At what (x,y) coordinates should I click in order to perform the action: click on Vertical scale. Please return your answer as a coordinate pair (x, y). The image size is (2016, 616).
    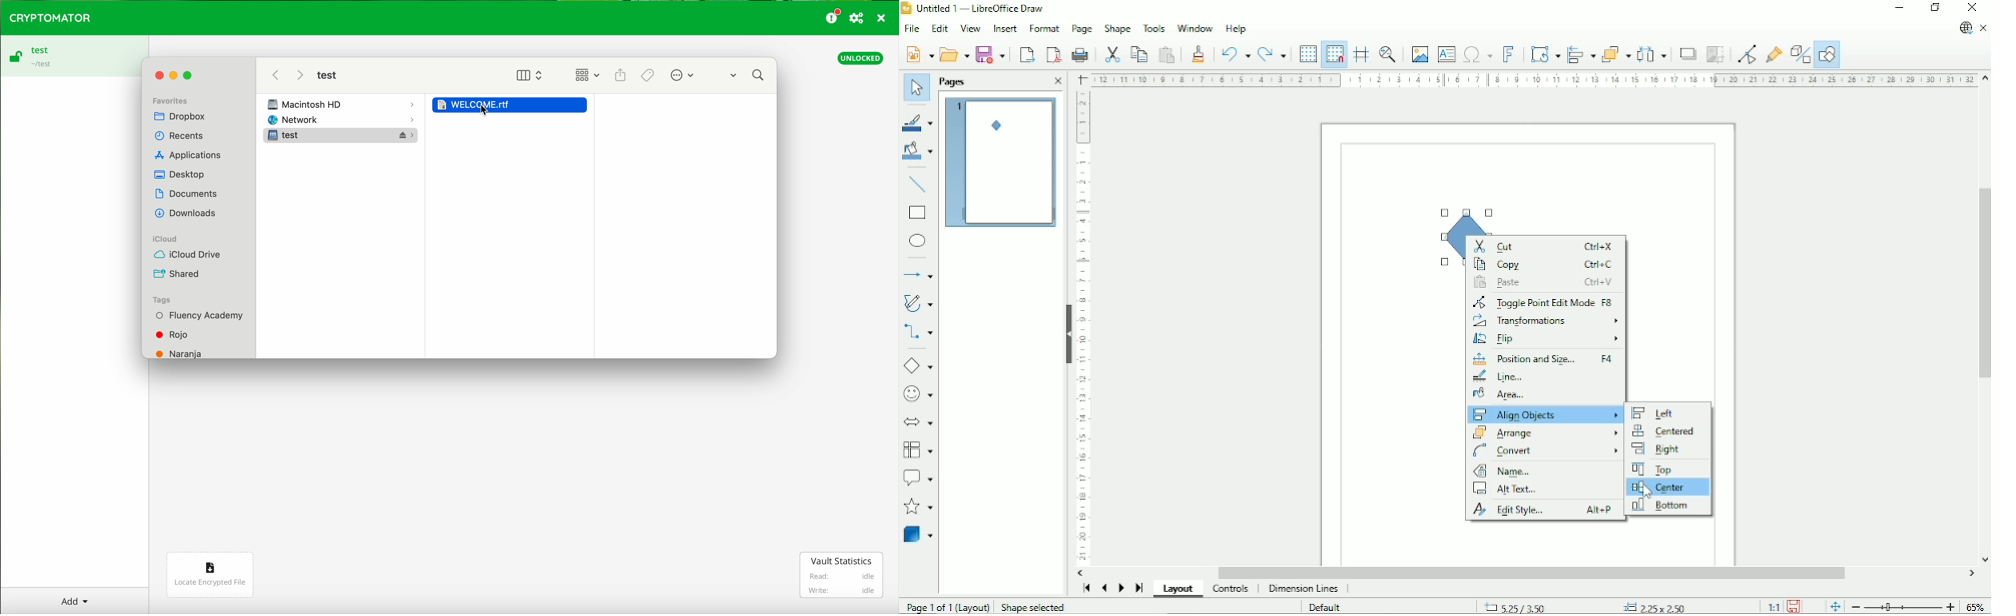
    Looking at the image, I should click on (1082, 326).